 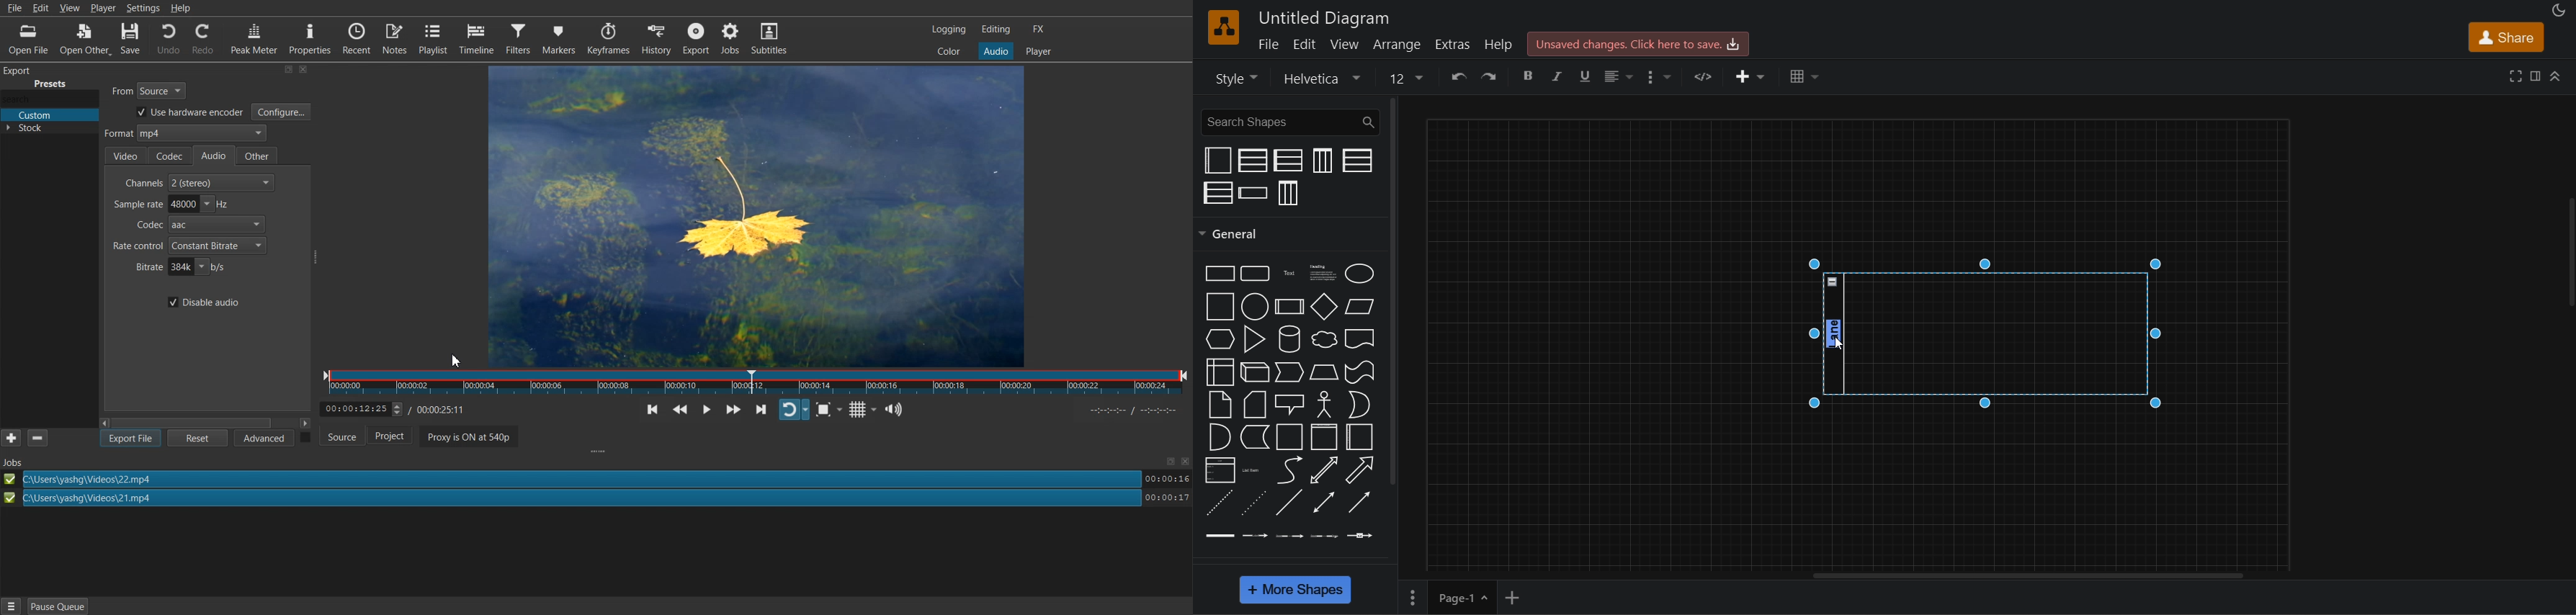 What do you see at coordinates (1361, 470) in the screenshot?
I see `arrow` at bounding box center [1361, 470].